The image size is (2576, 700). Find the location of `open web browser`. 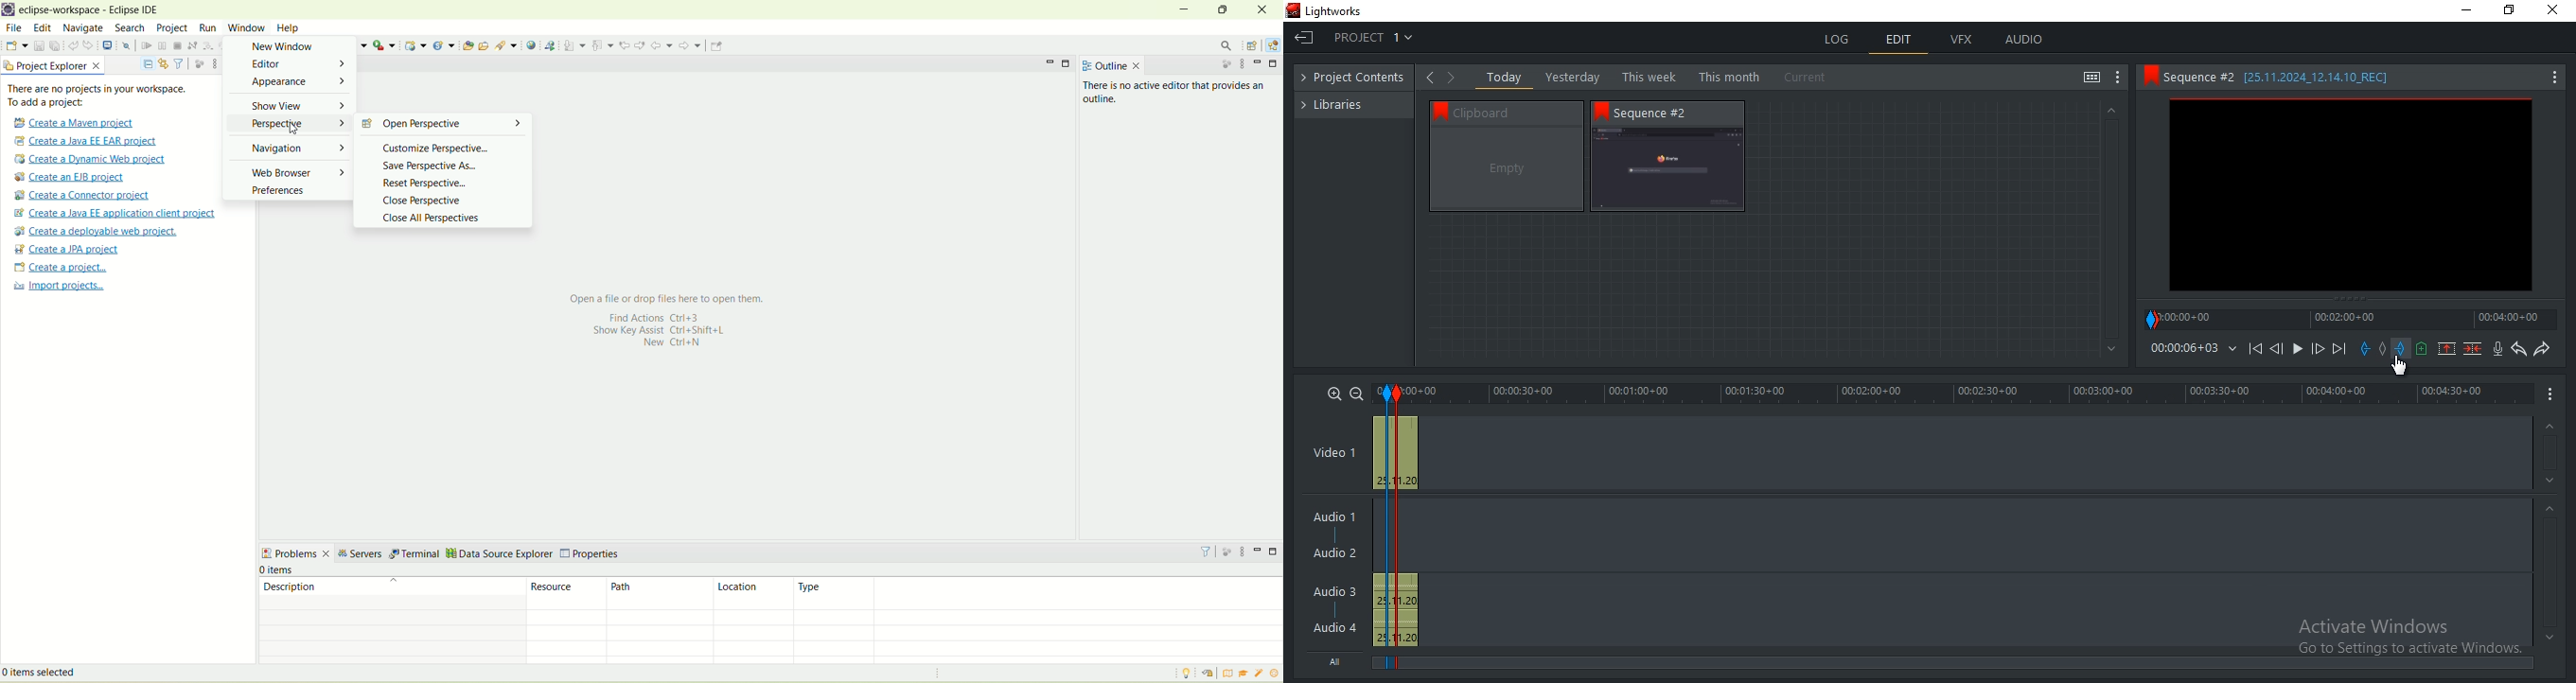

open web browser is located at coordinates (530, 45).